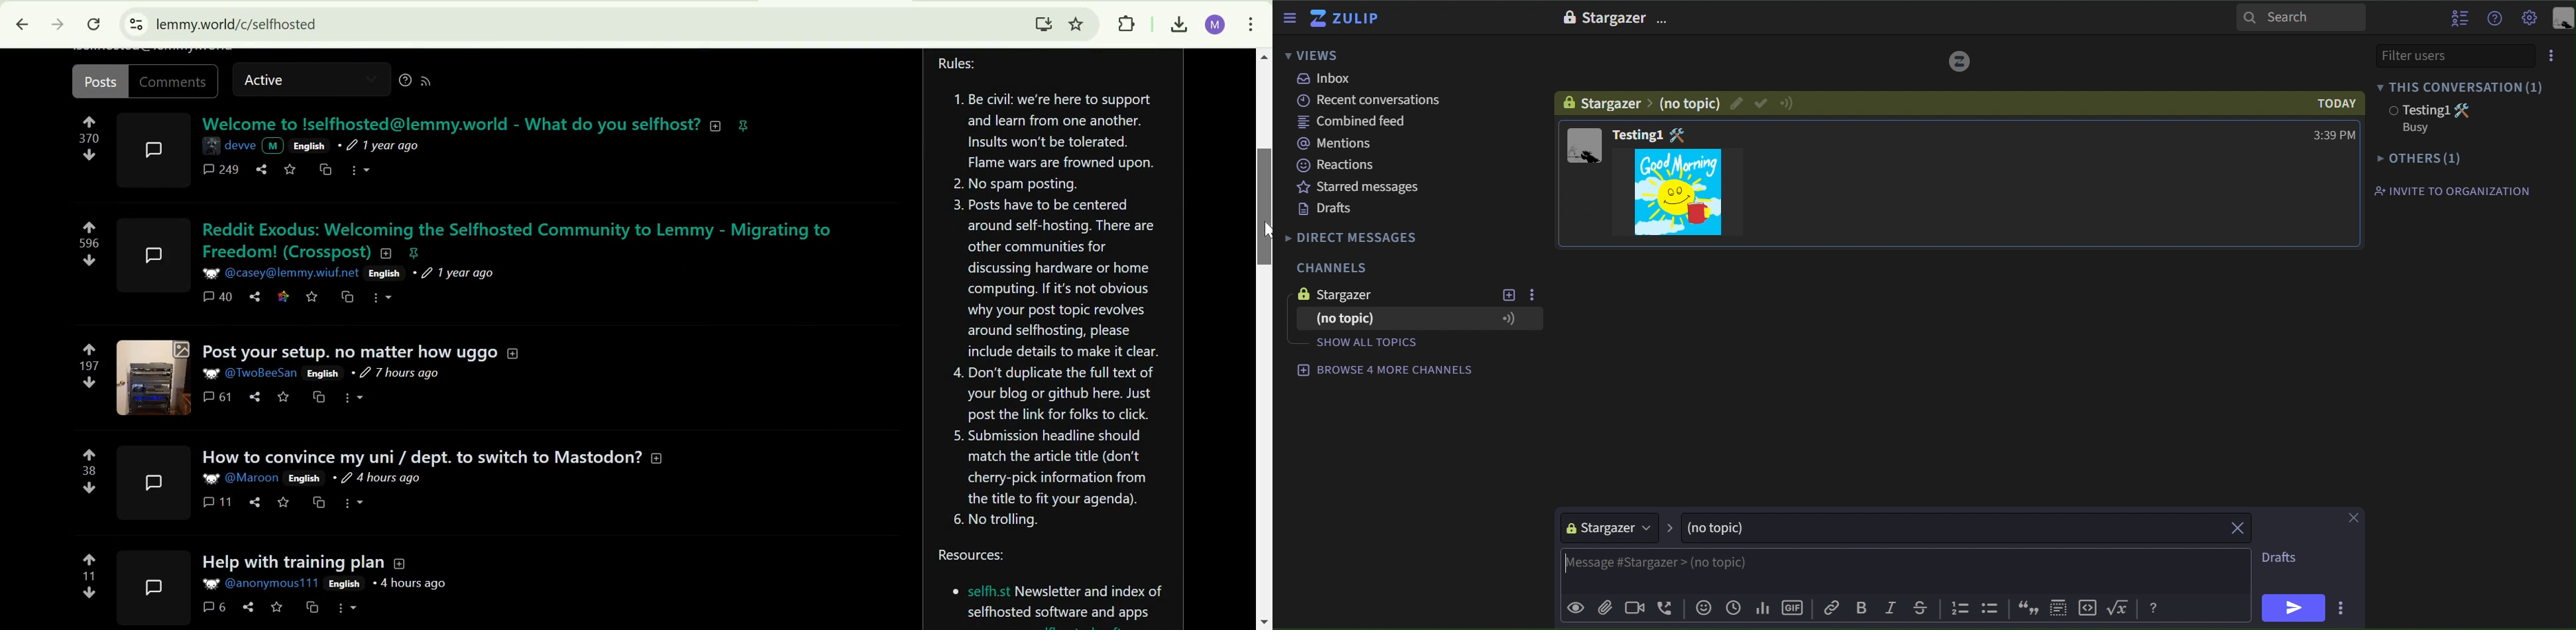  I want to click on more, so click(353, 502).